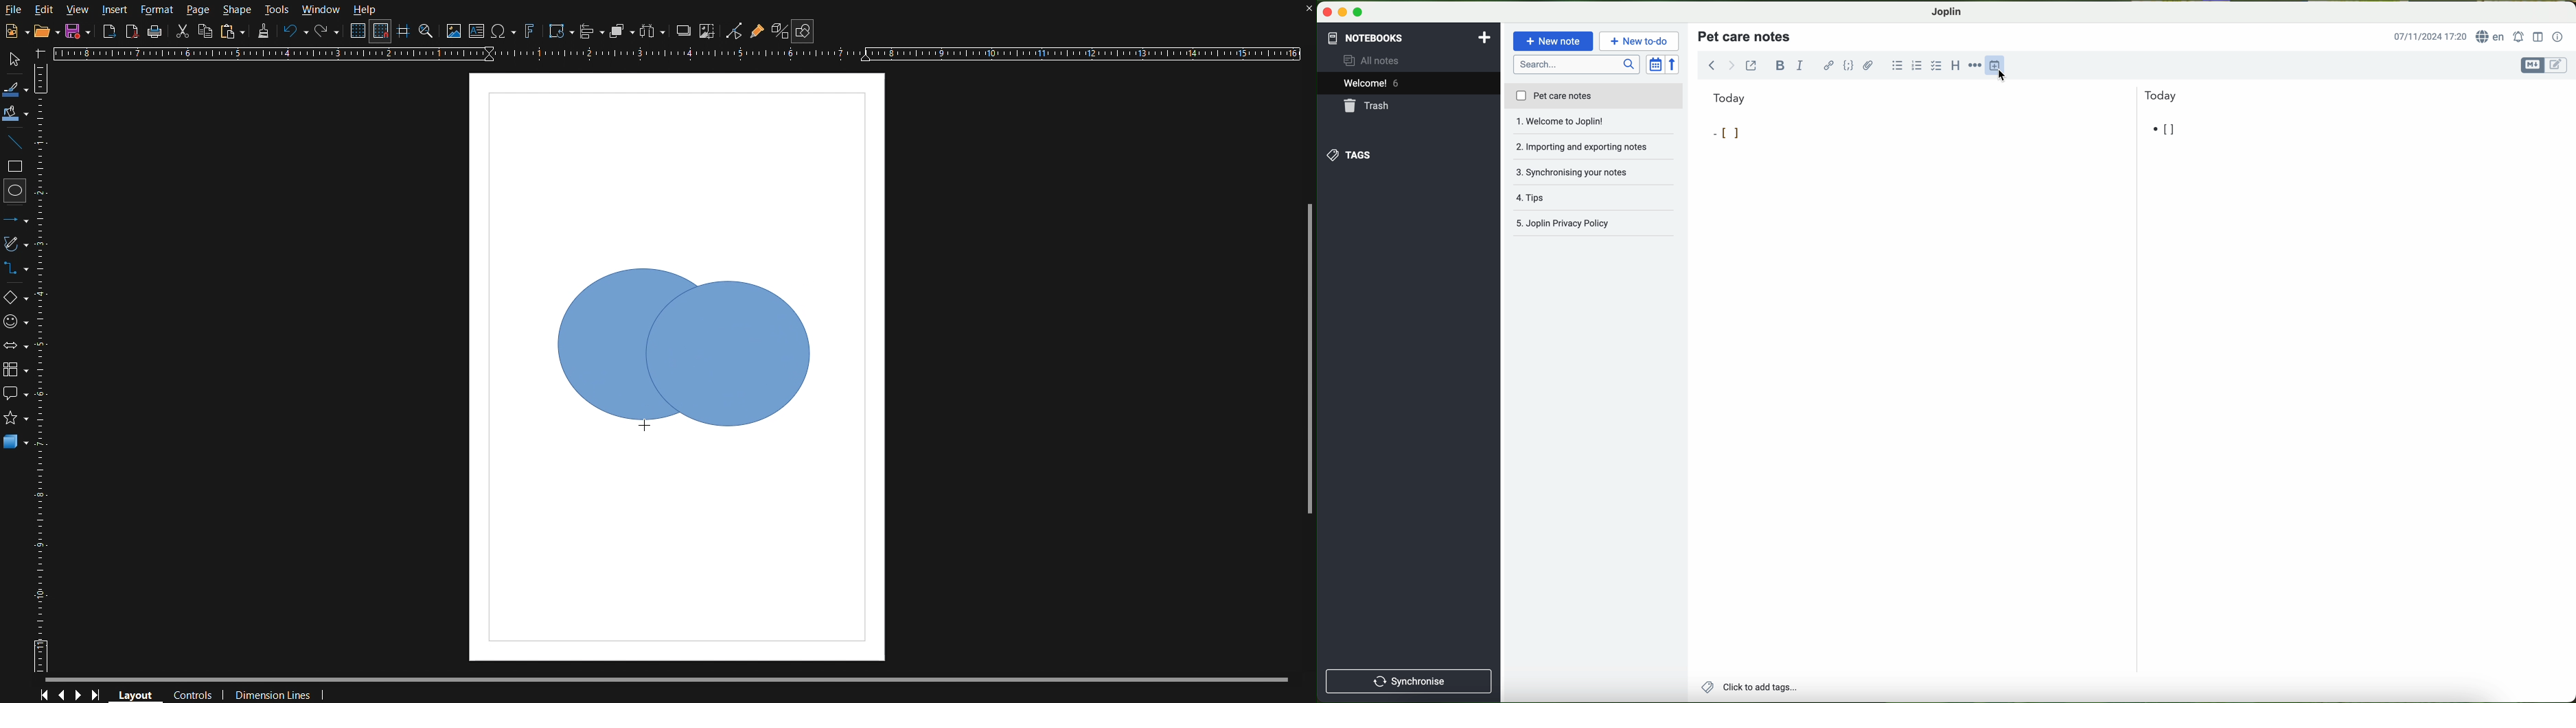 This screenshot has width=2576, height=728. Describe the element at coordinates (1977, 66) in the screenshot. I see `horizontal rule` at that location.